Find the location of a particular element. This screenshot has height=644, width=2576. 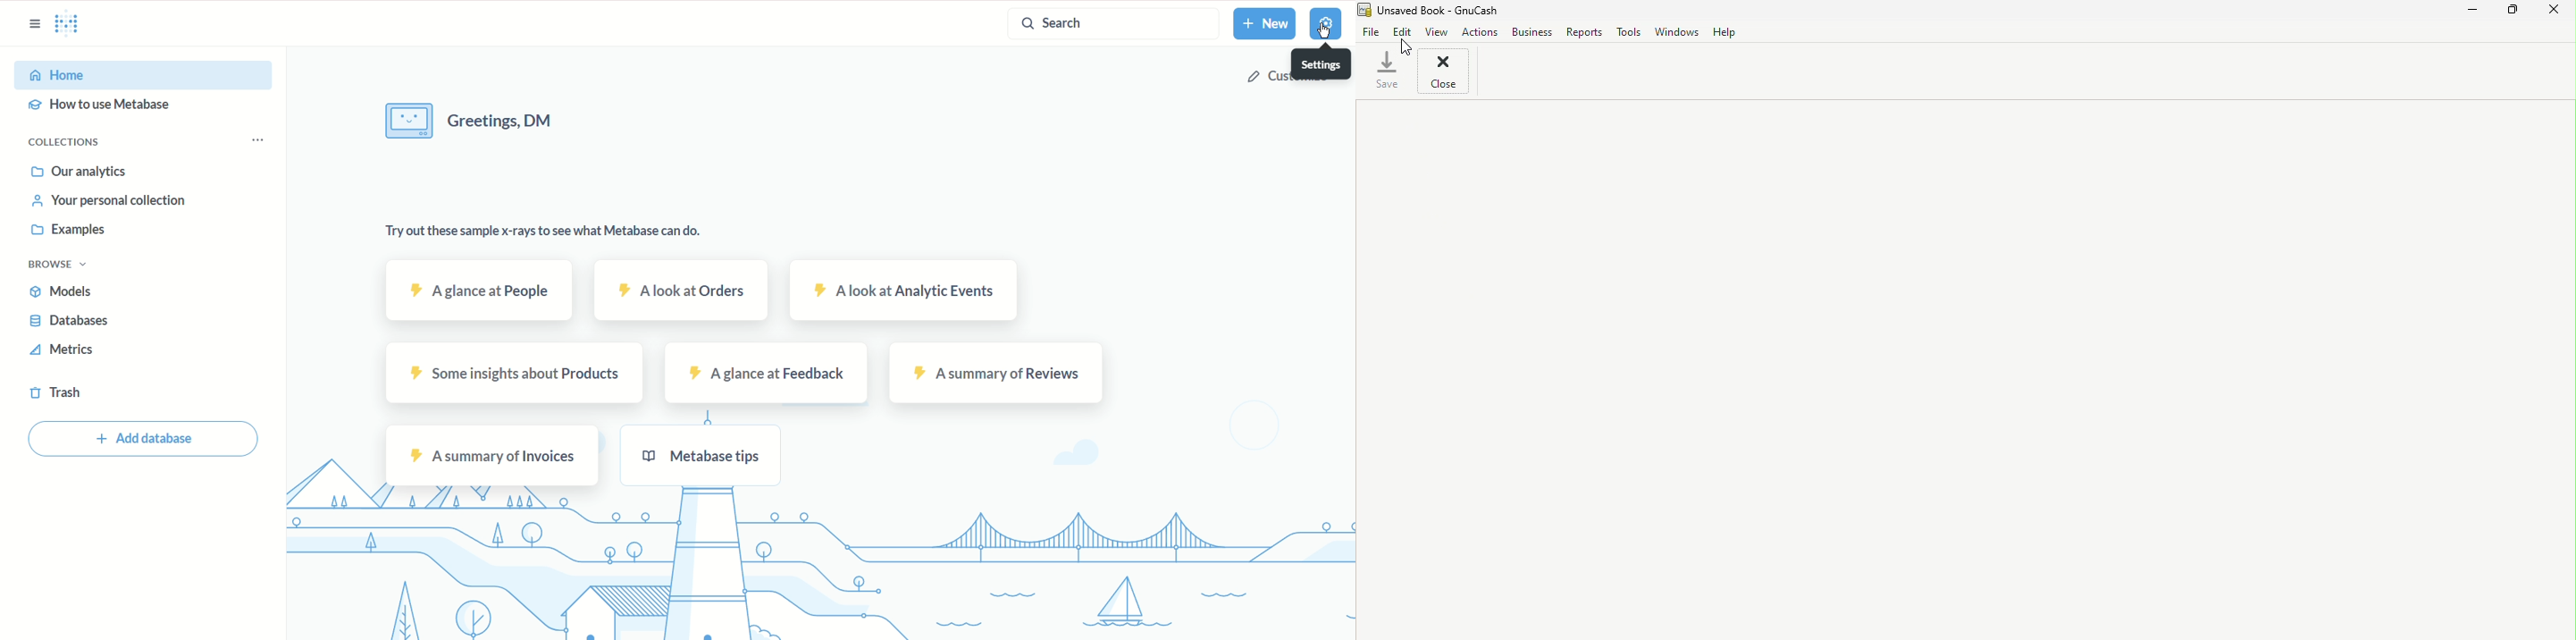

Metrics is located at coordinates (124, 349).